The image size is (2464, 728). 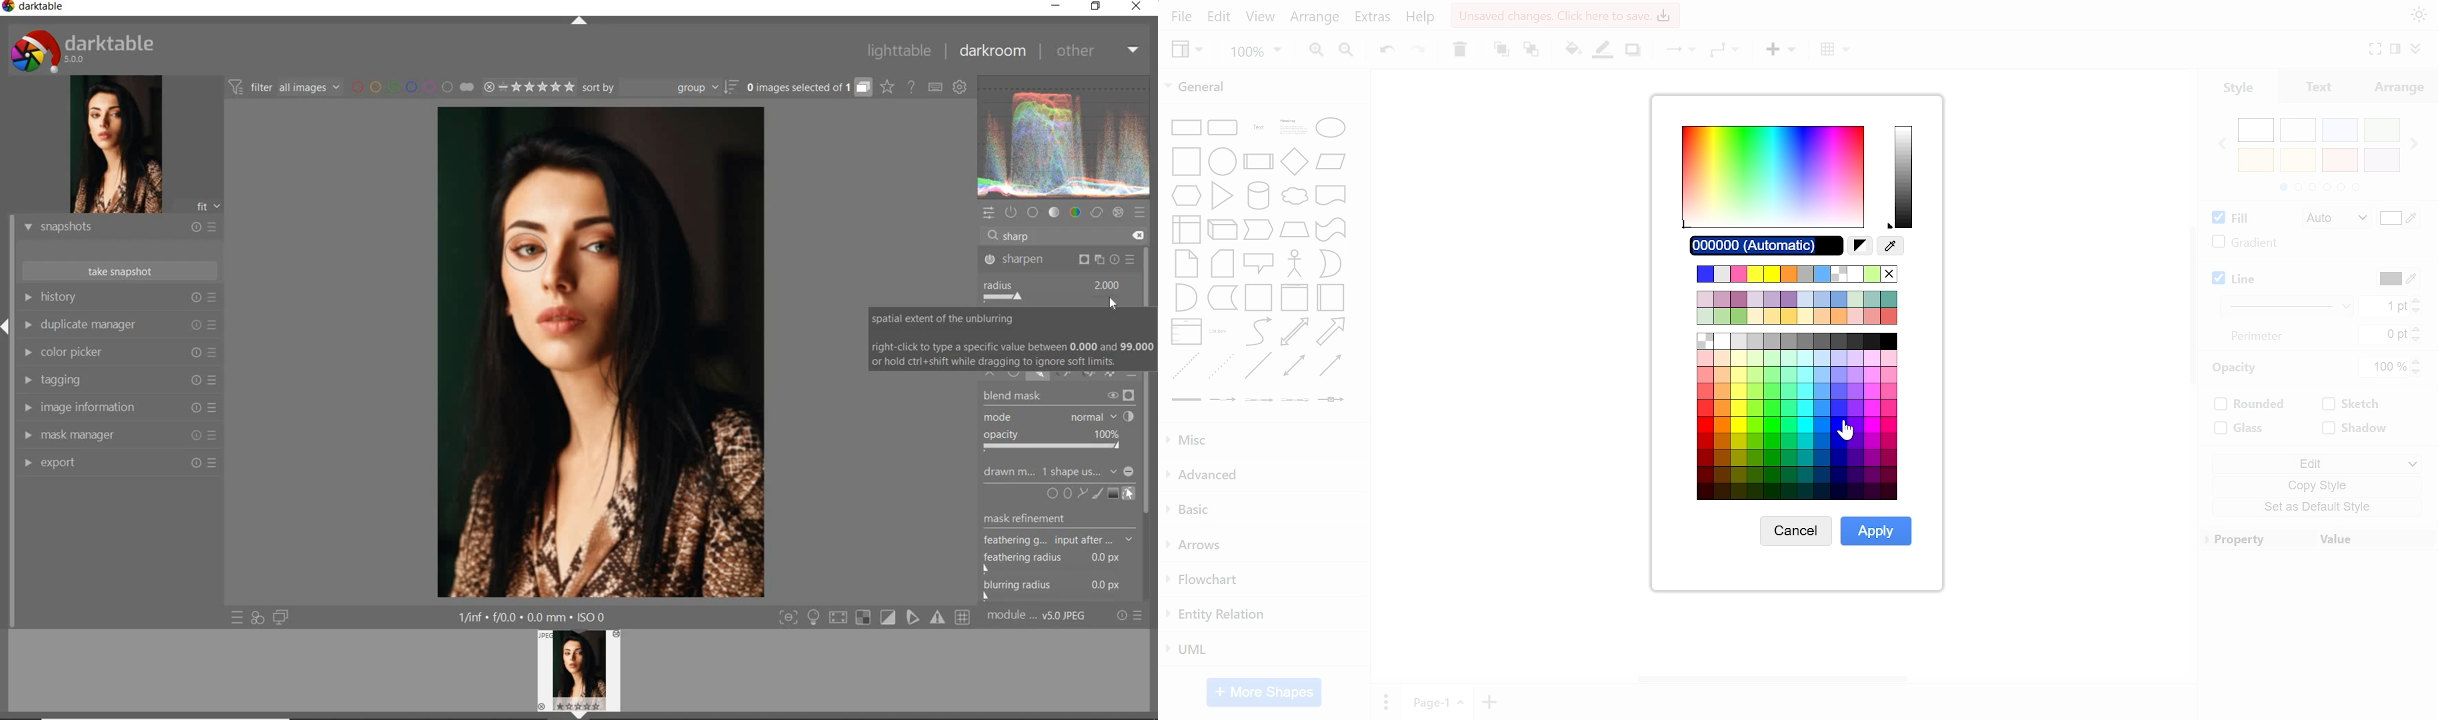 I want to click on property, so click(x=2255, y=539).